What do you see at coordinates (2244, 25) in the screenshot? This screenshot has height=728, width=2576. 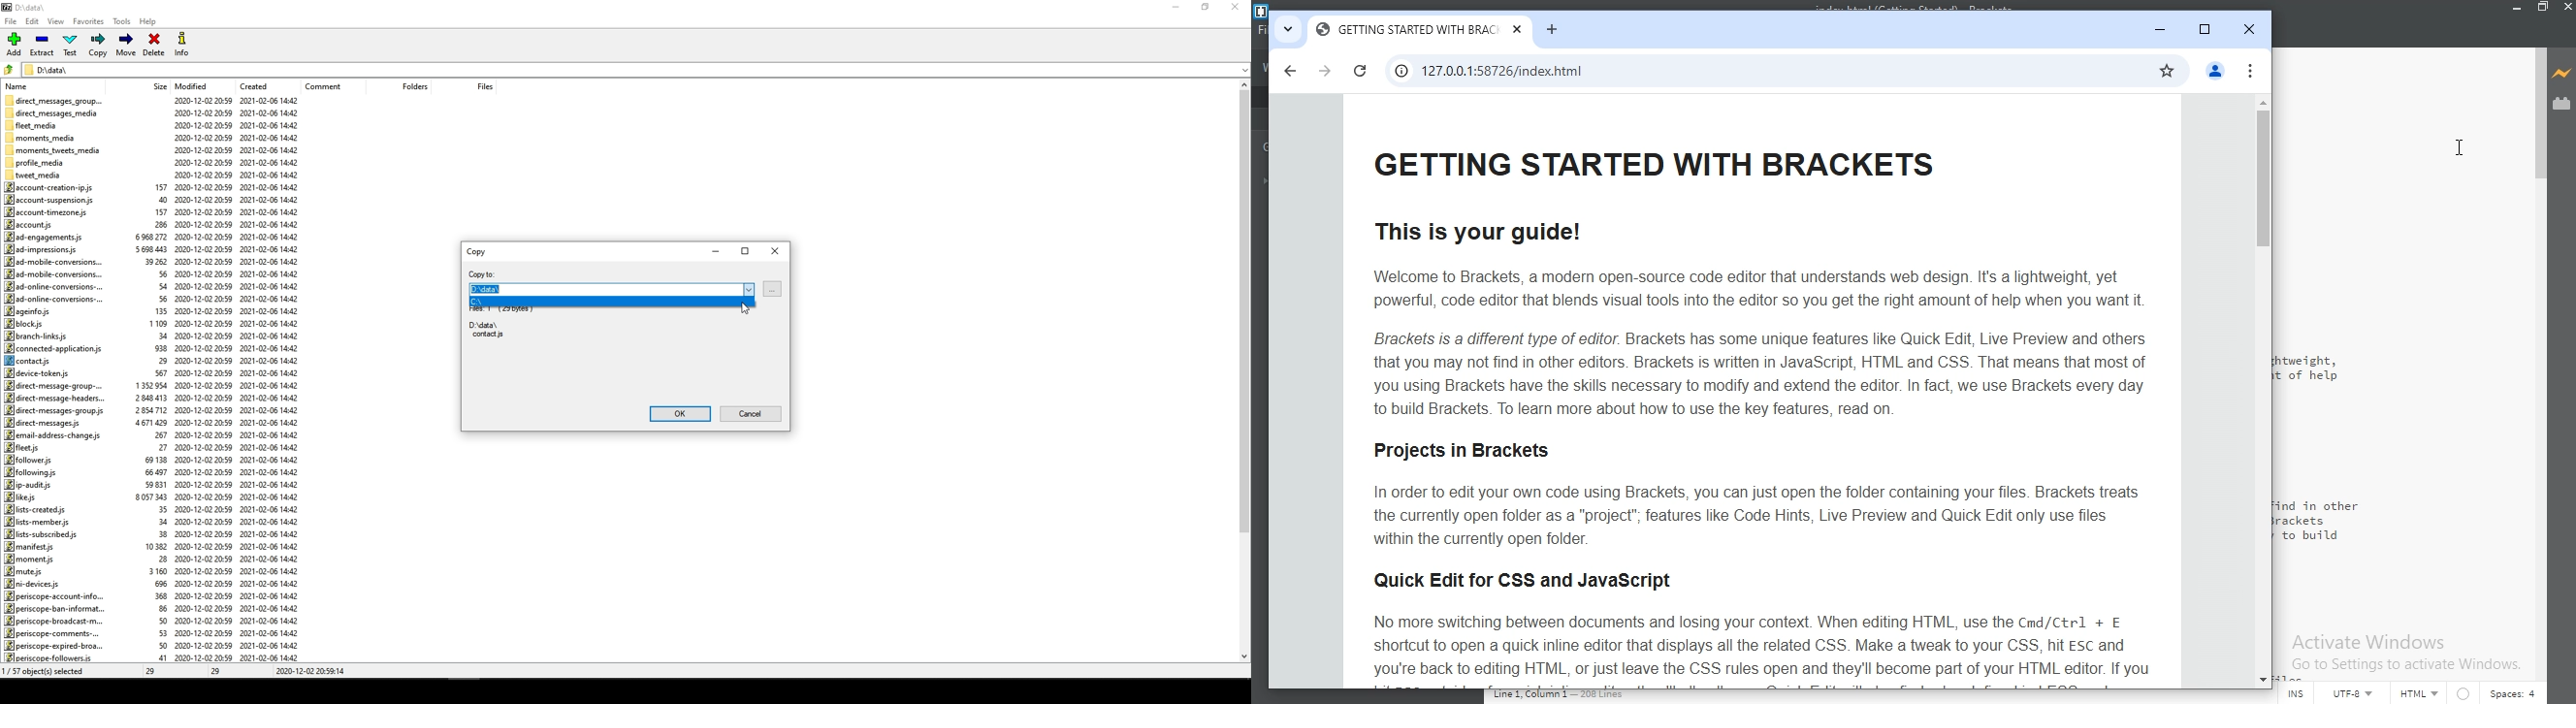 I see `close` at bounding box center [2244, 25].